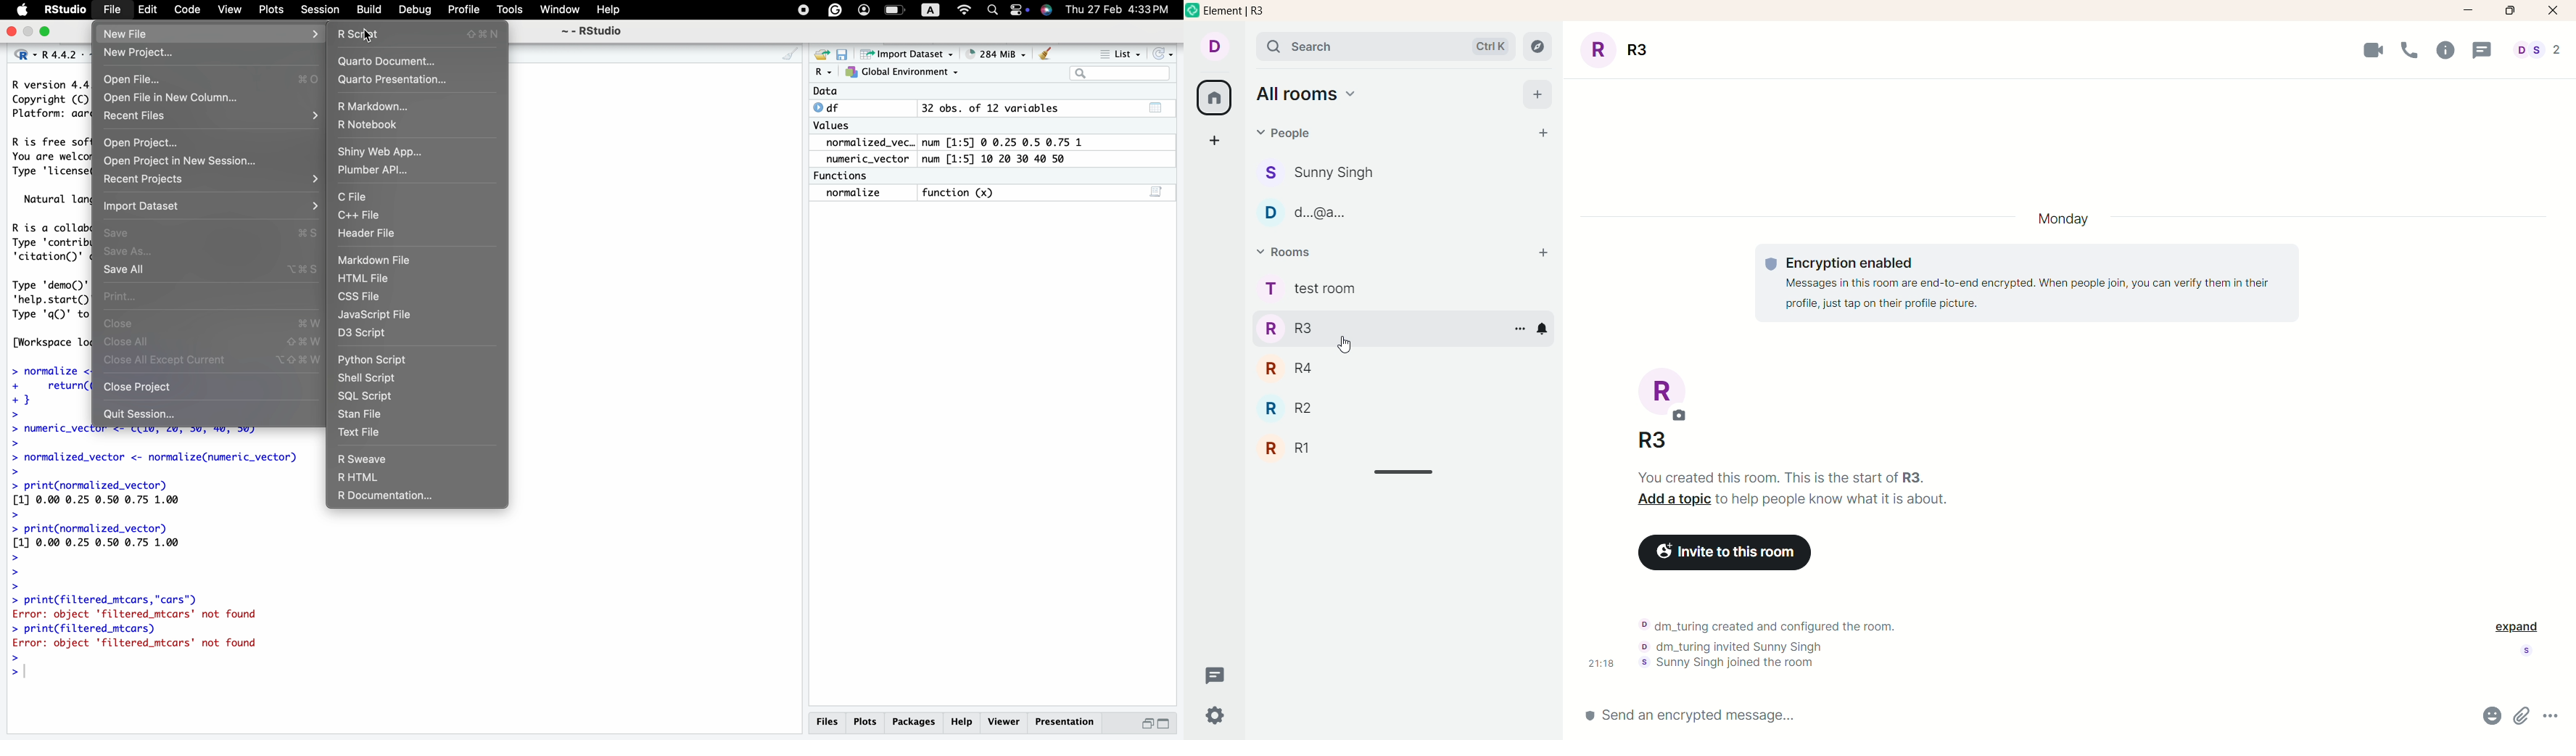  Describe the element at coordinates (2411, 48) in the screenshot. I see `Call` at that location.